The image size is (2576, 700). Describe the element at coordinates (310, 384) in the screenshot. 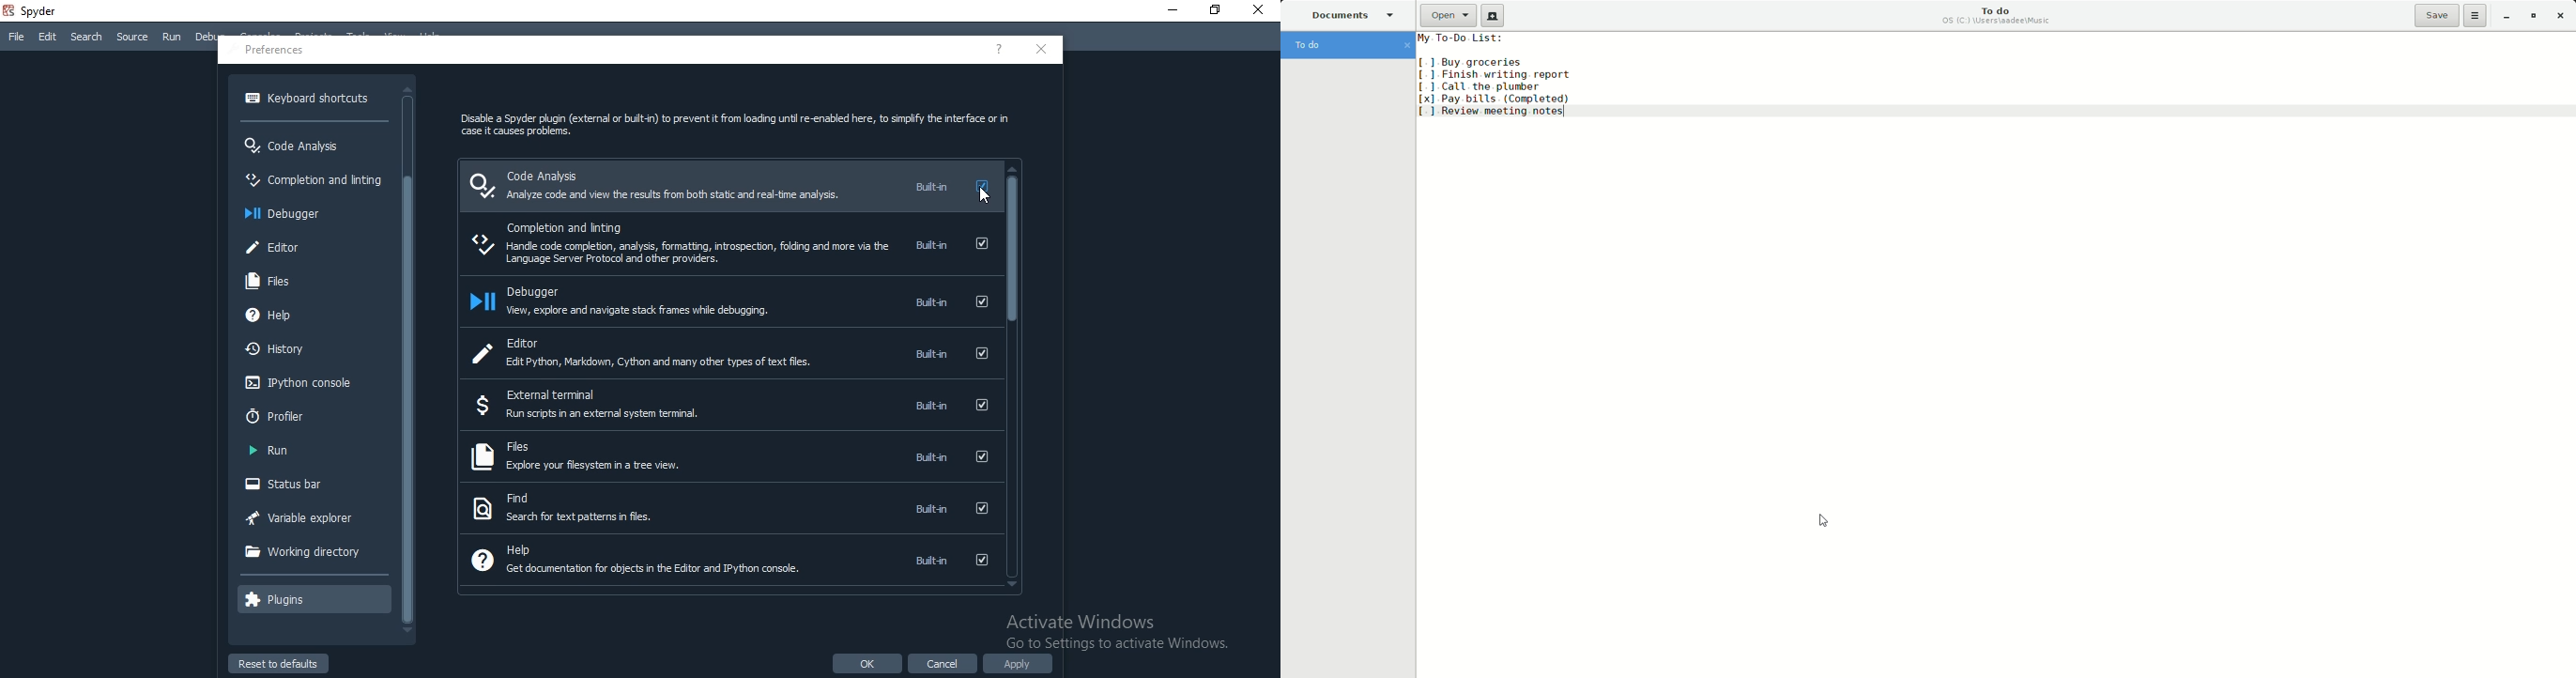

I see `Ipython console` at that location.